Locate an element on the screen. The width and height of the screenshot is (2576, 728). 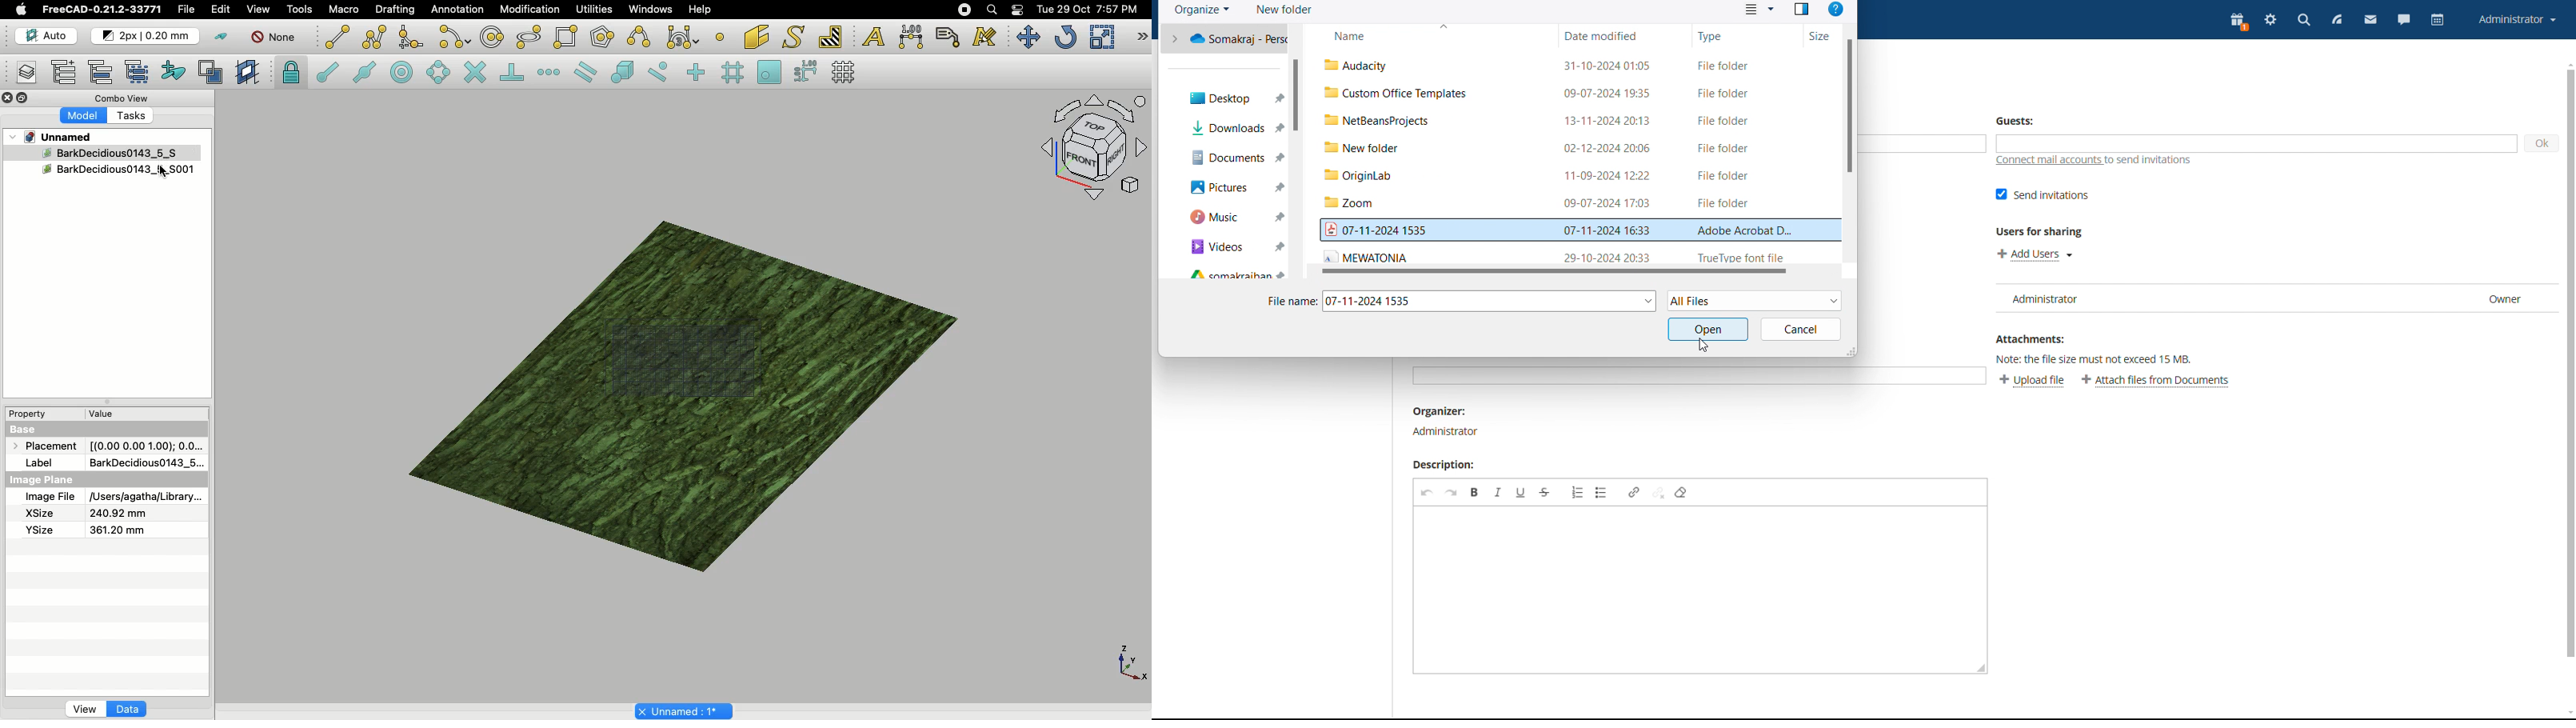
Snap perpendicular is located at coordinates (514, 74).